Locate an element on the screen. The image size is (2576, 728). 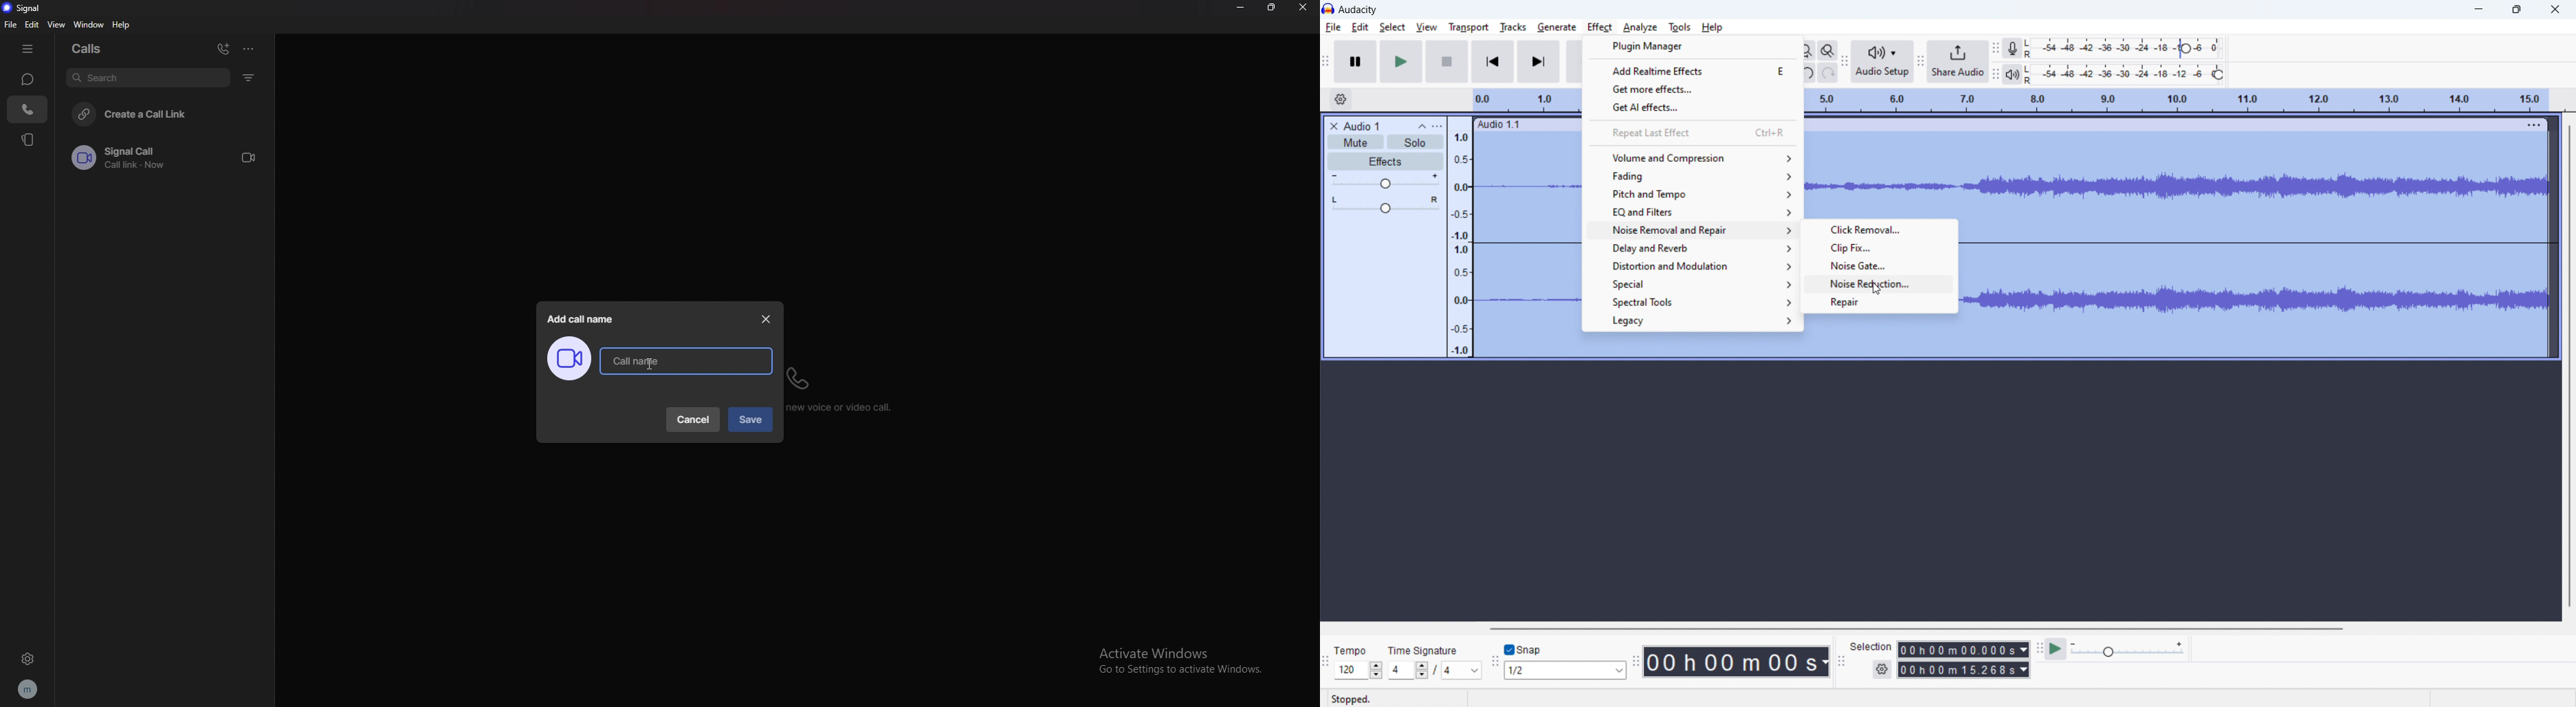
plugin manager  is located at coordinates (1693, 46).